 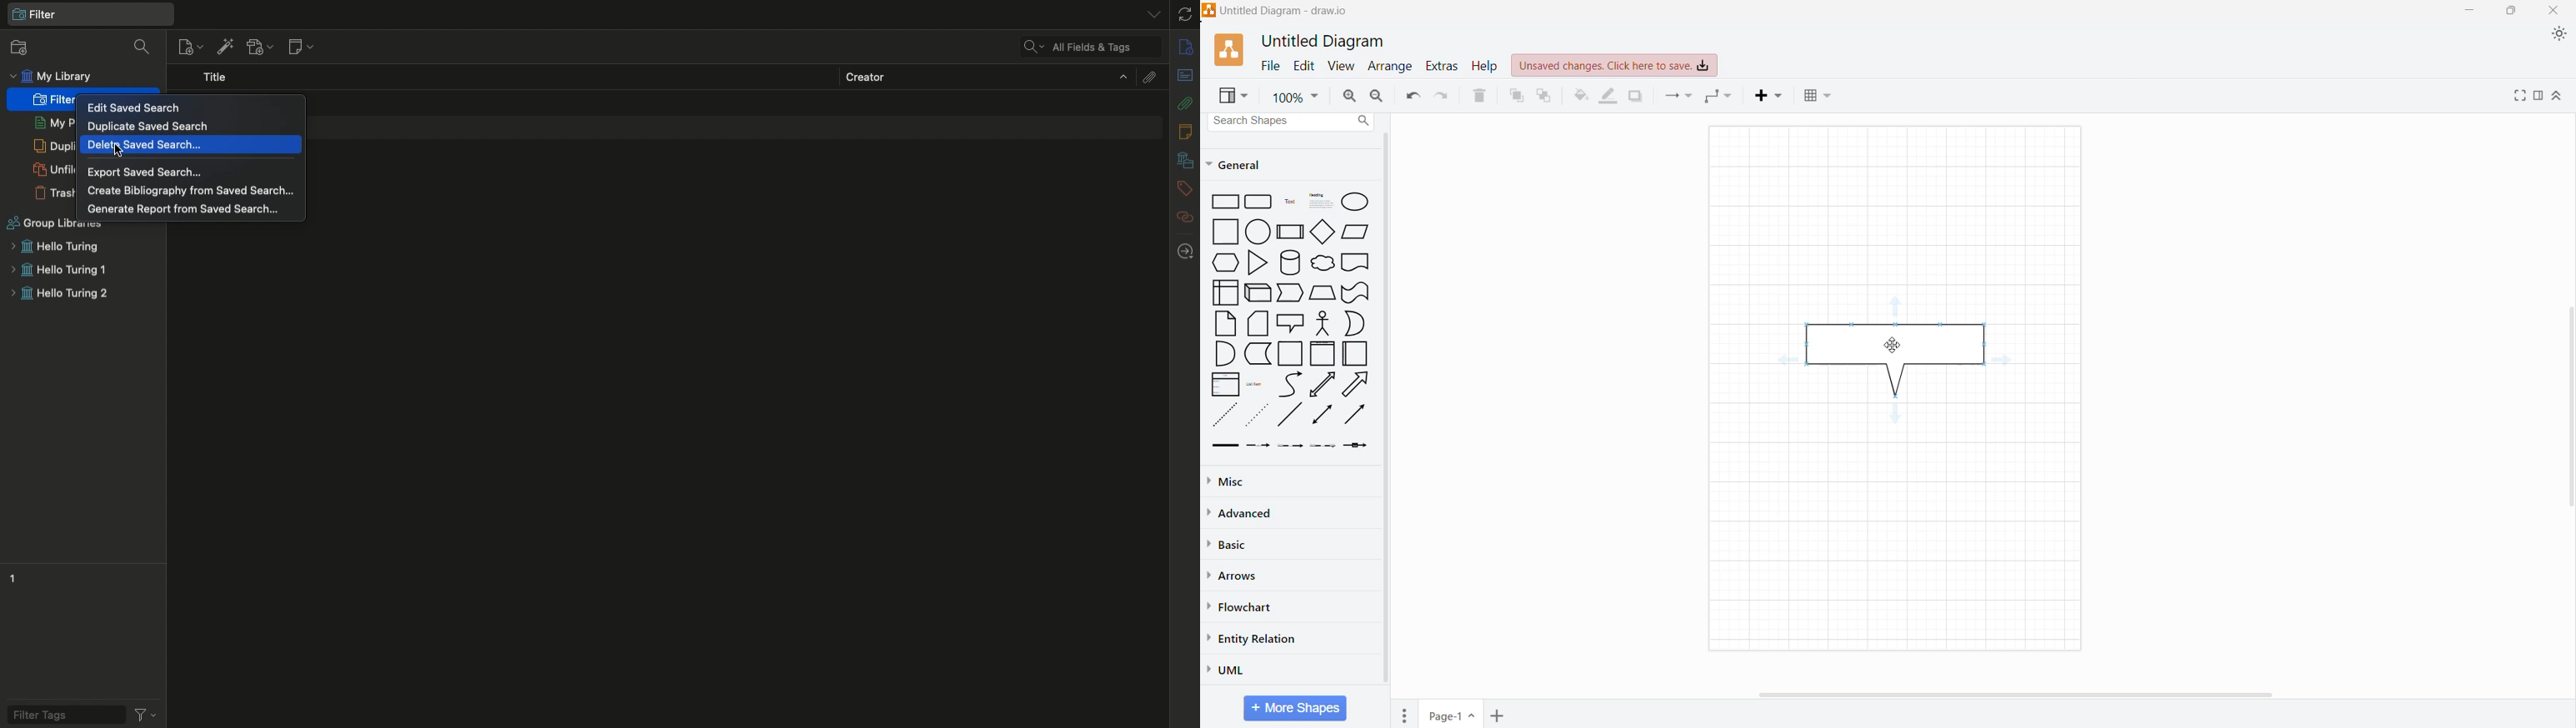 What do you see at coordinates (2556, 11) in the screenshot?
I see `Close` at bounding box center [2556, 11].